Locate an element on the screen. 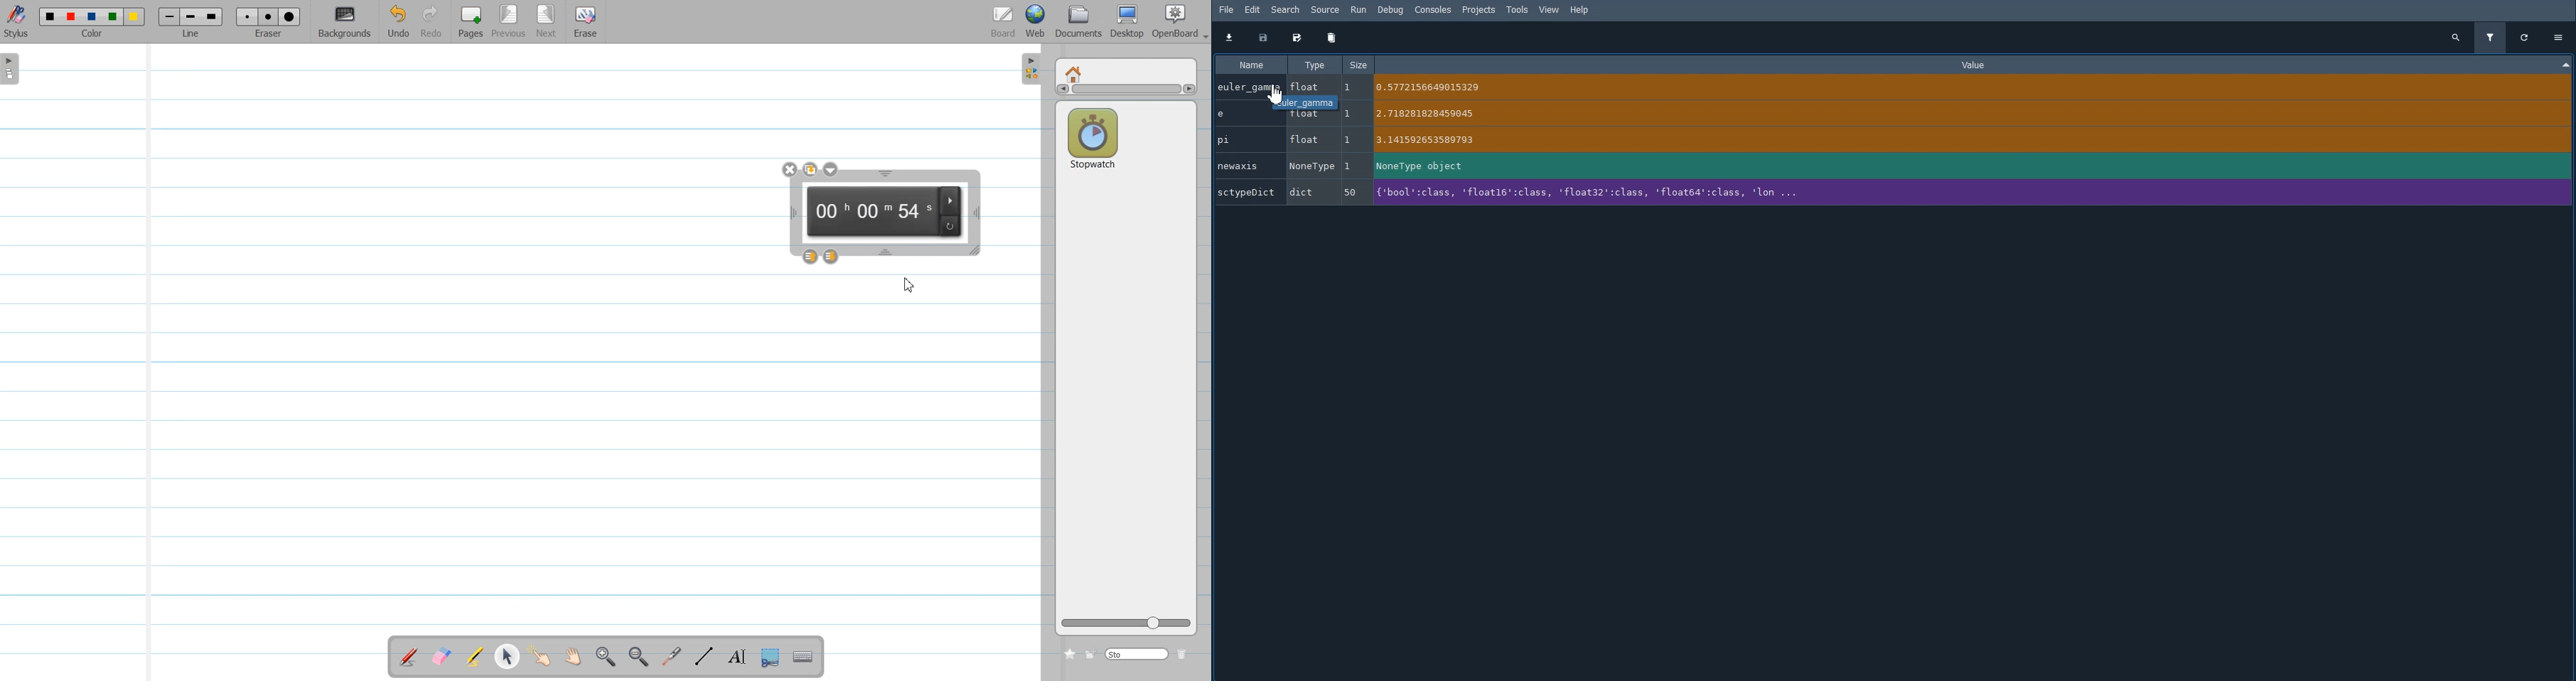  pi is located at coordinates (1571, 139).